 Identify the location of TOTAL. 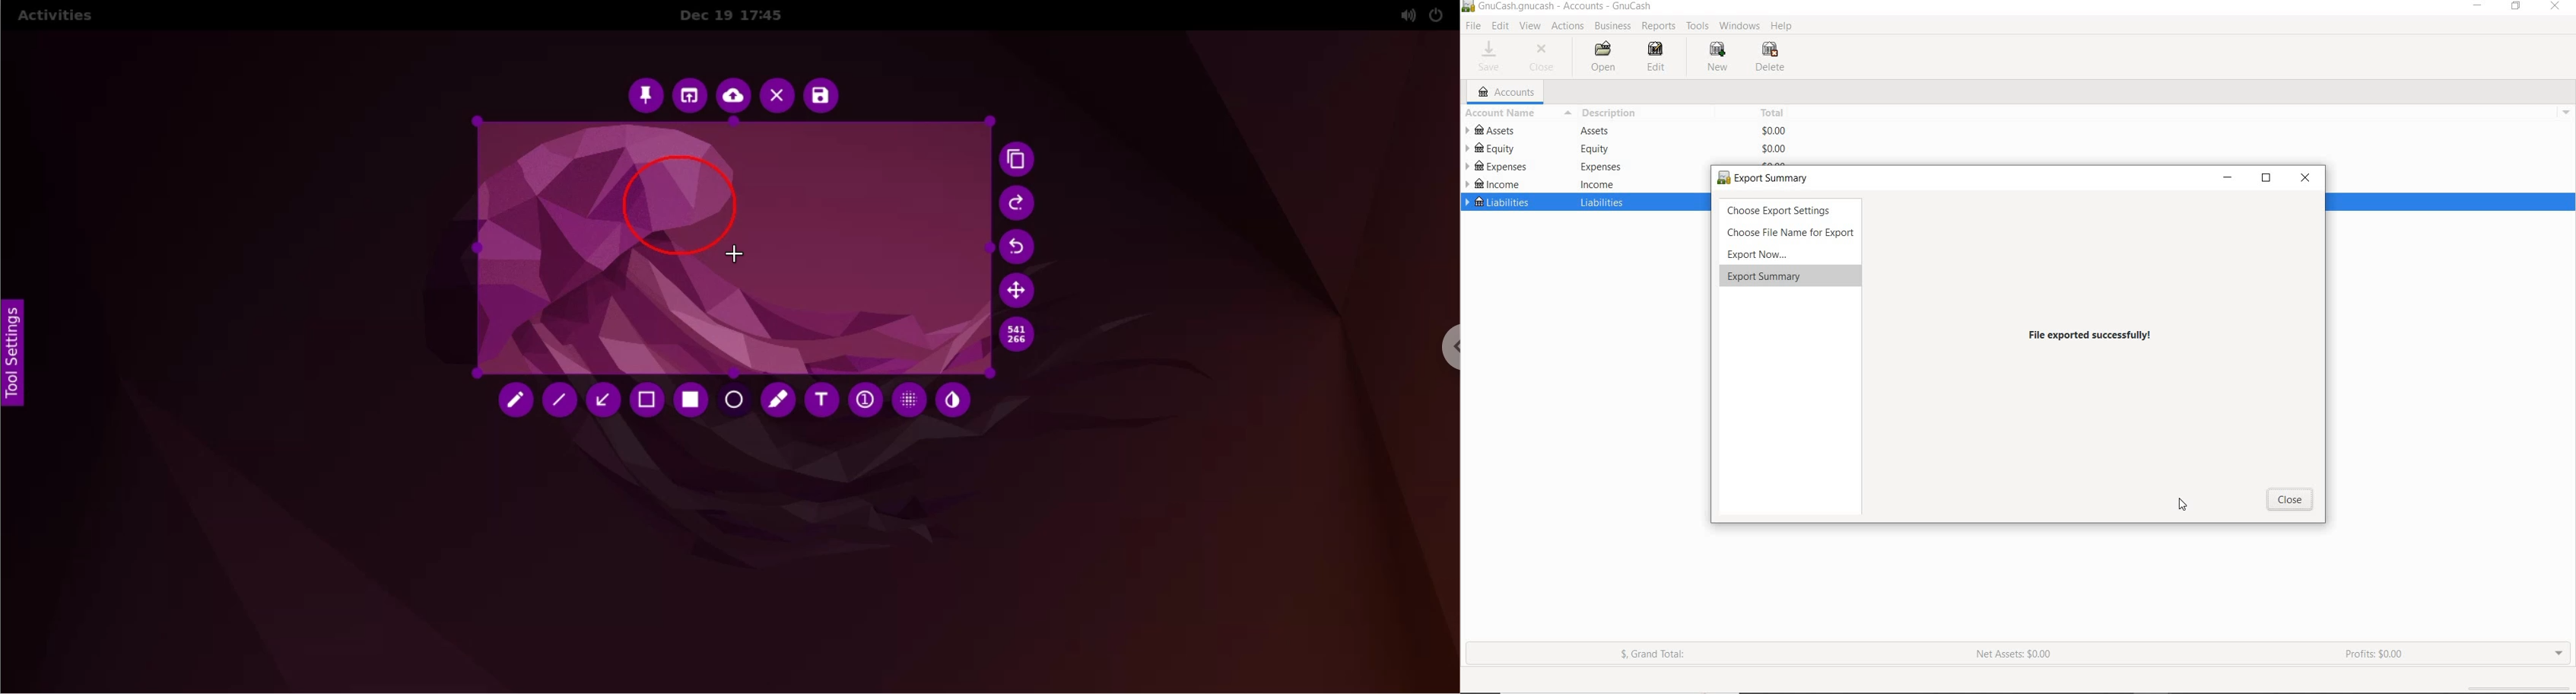
(1775, 112).